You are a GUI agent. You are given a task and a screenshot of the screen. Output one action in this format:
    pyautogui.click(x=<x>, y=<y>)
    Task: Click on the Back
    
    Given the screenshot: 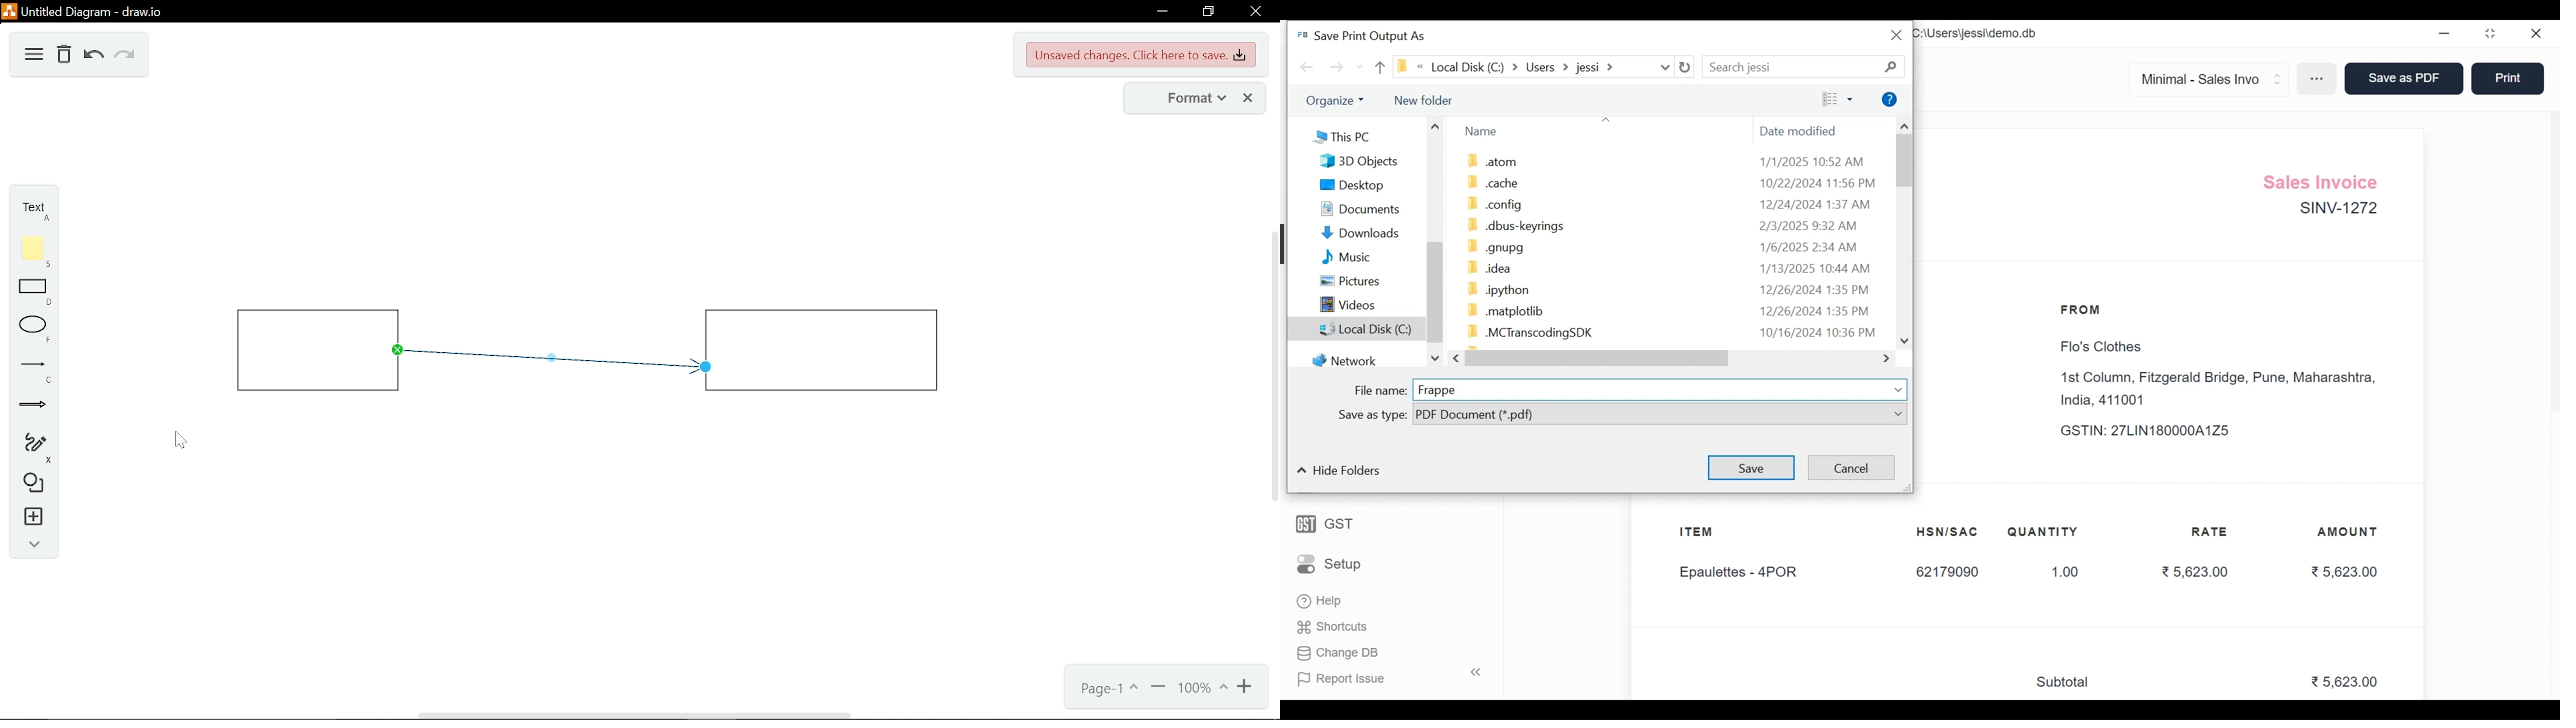 What is the action you would take?
    pyautogui.click(x=1308, y=68)
    